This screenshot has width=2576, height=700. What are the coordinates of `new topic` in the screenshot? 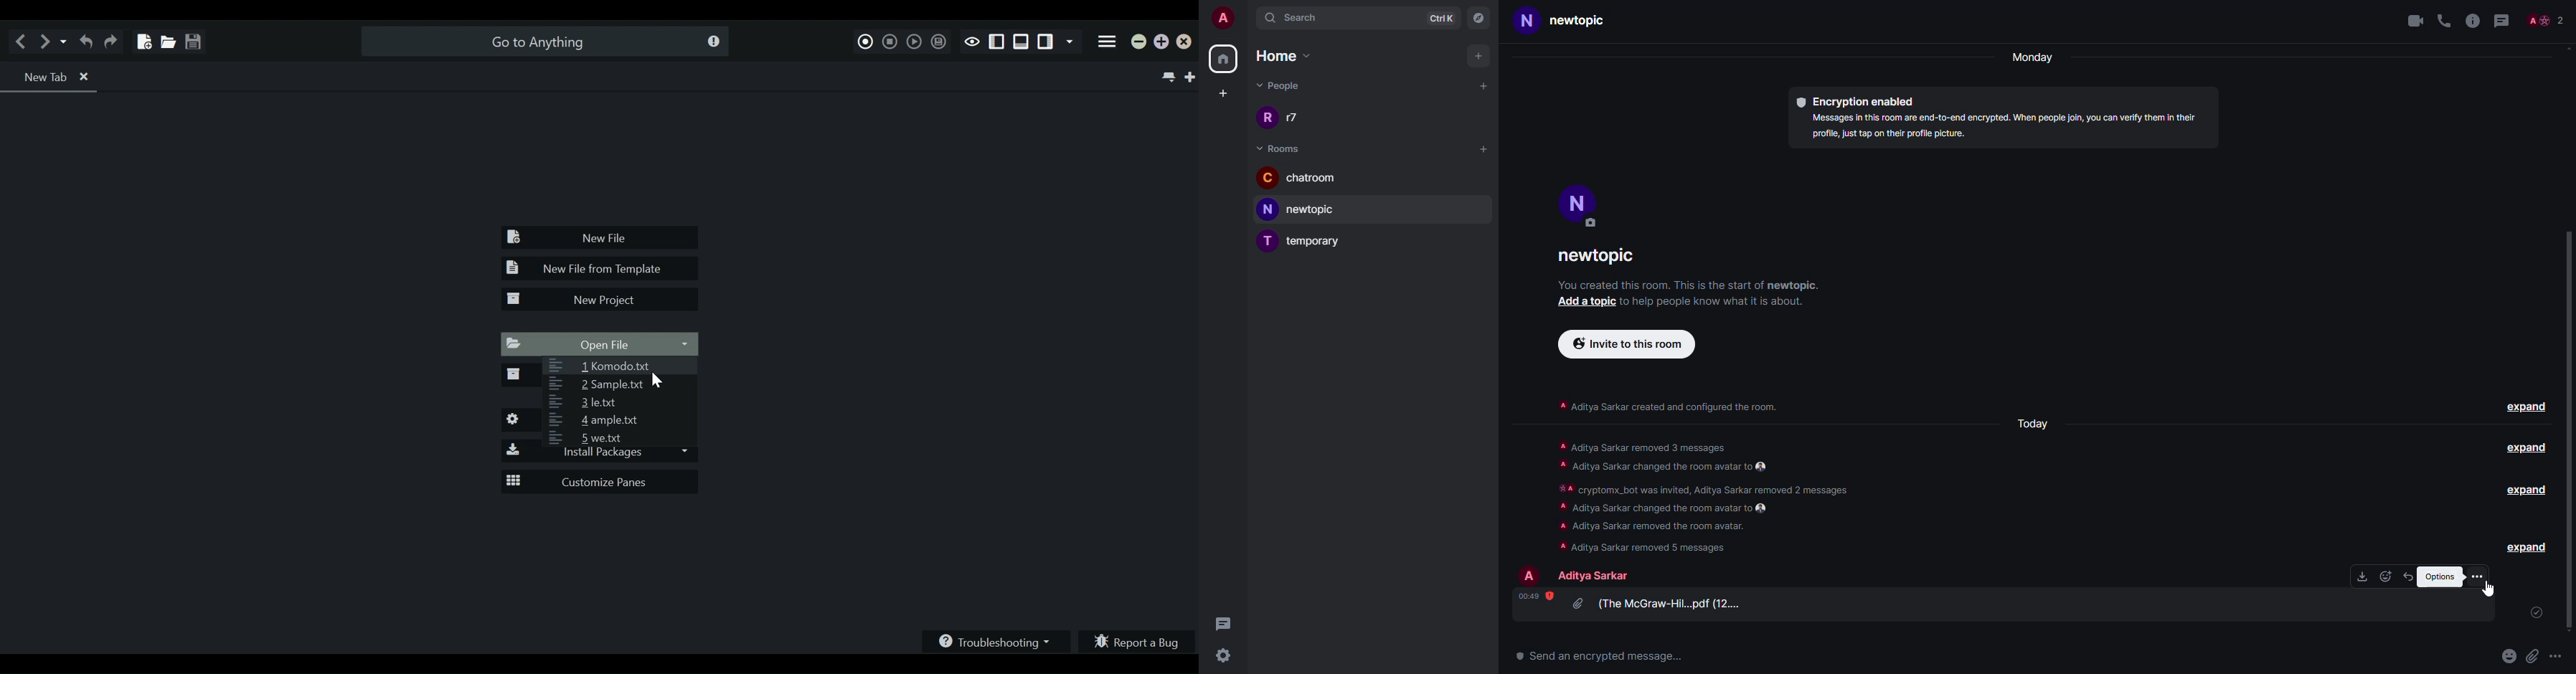 It's located at (1571, 21).